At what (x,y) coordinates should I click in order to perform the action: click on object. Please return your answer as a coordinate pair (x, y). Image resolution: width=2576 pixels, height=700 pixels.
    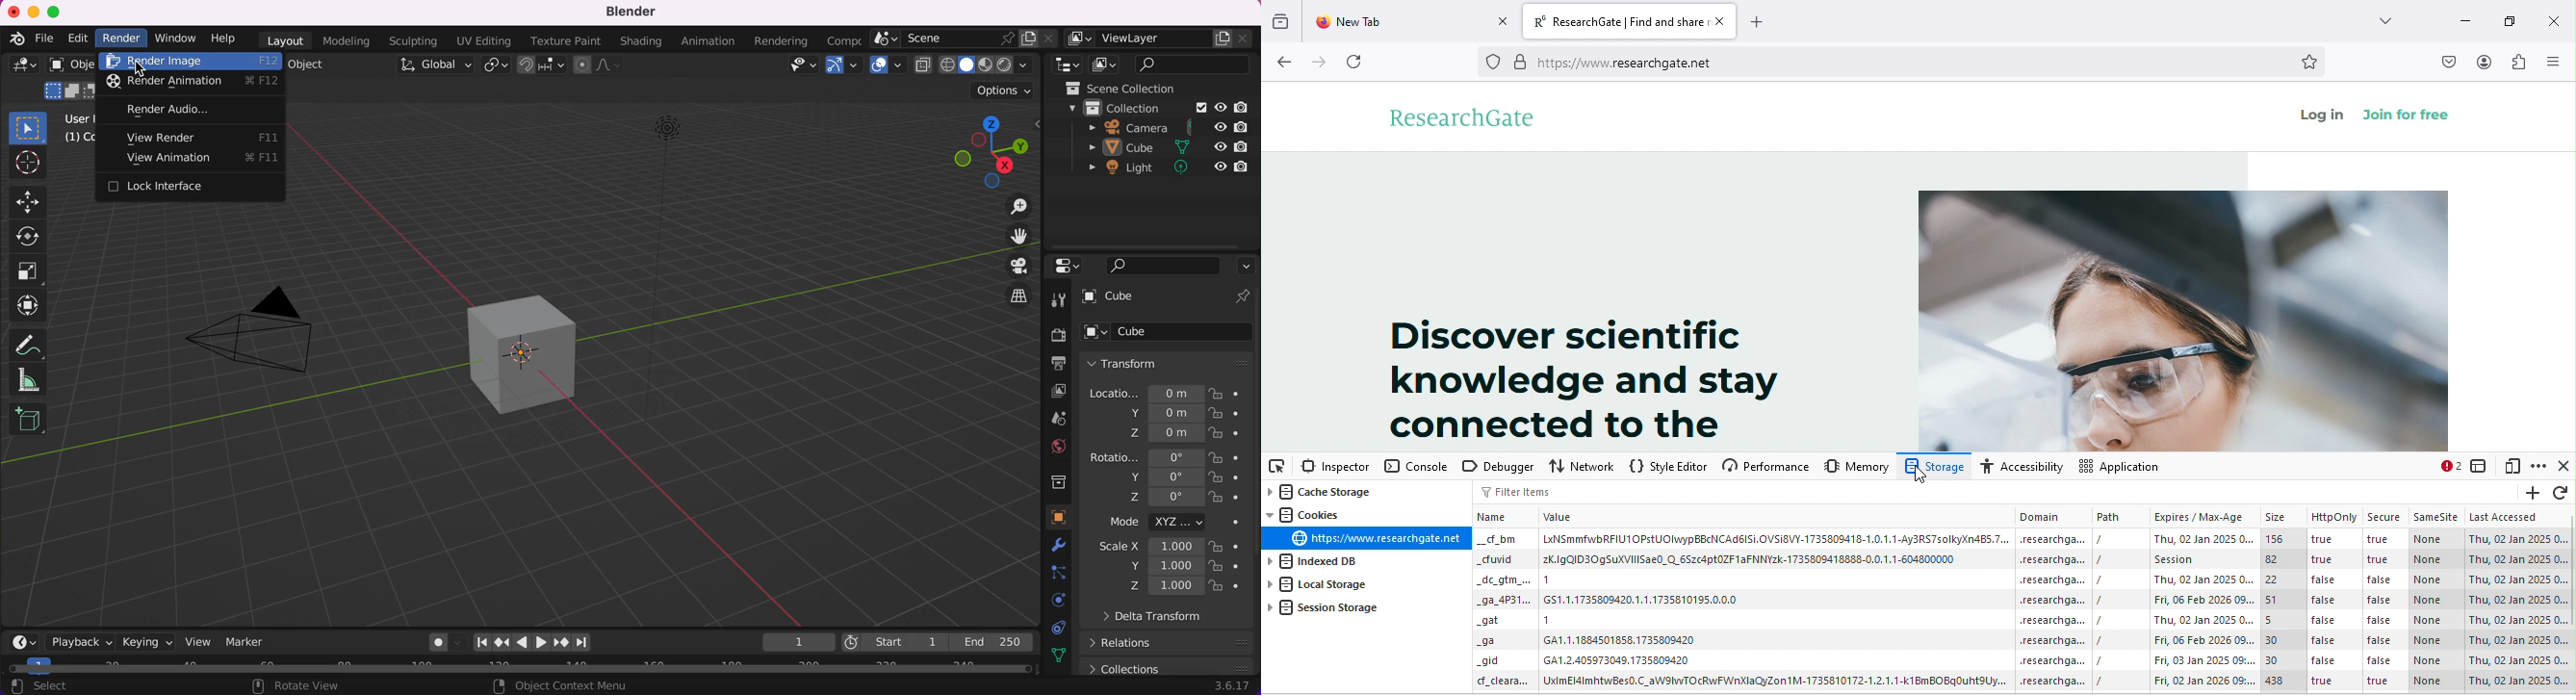
    Looking at the image, I should click on (312, 65).